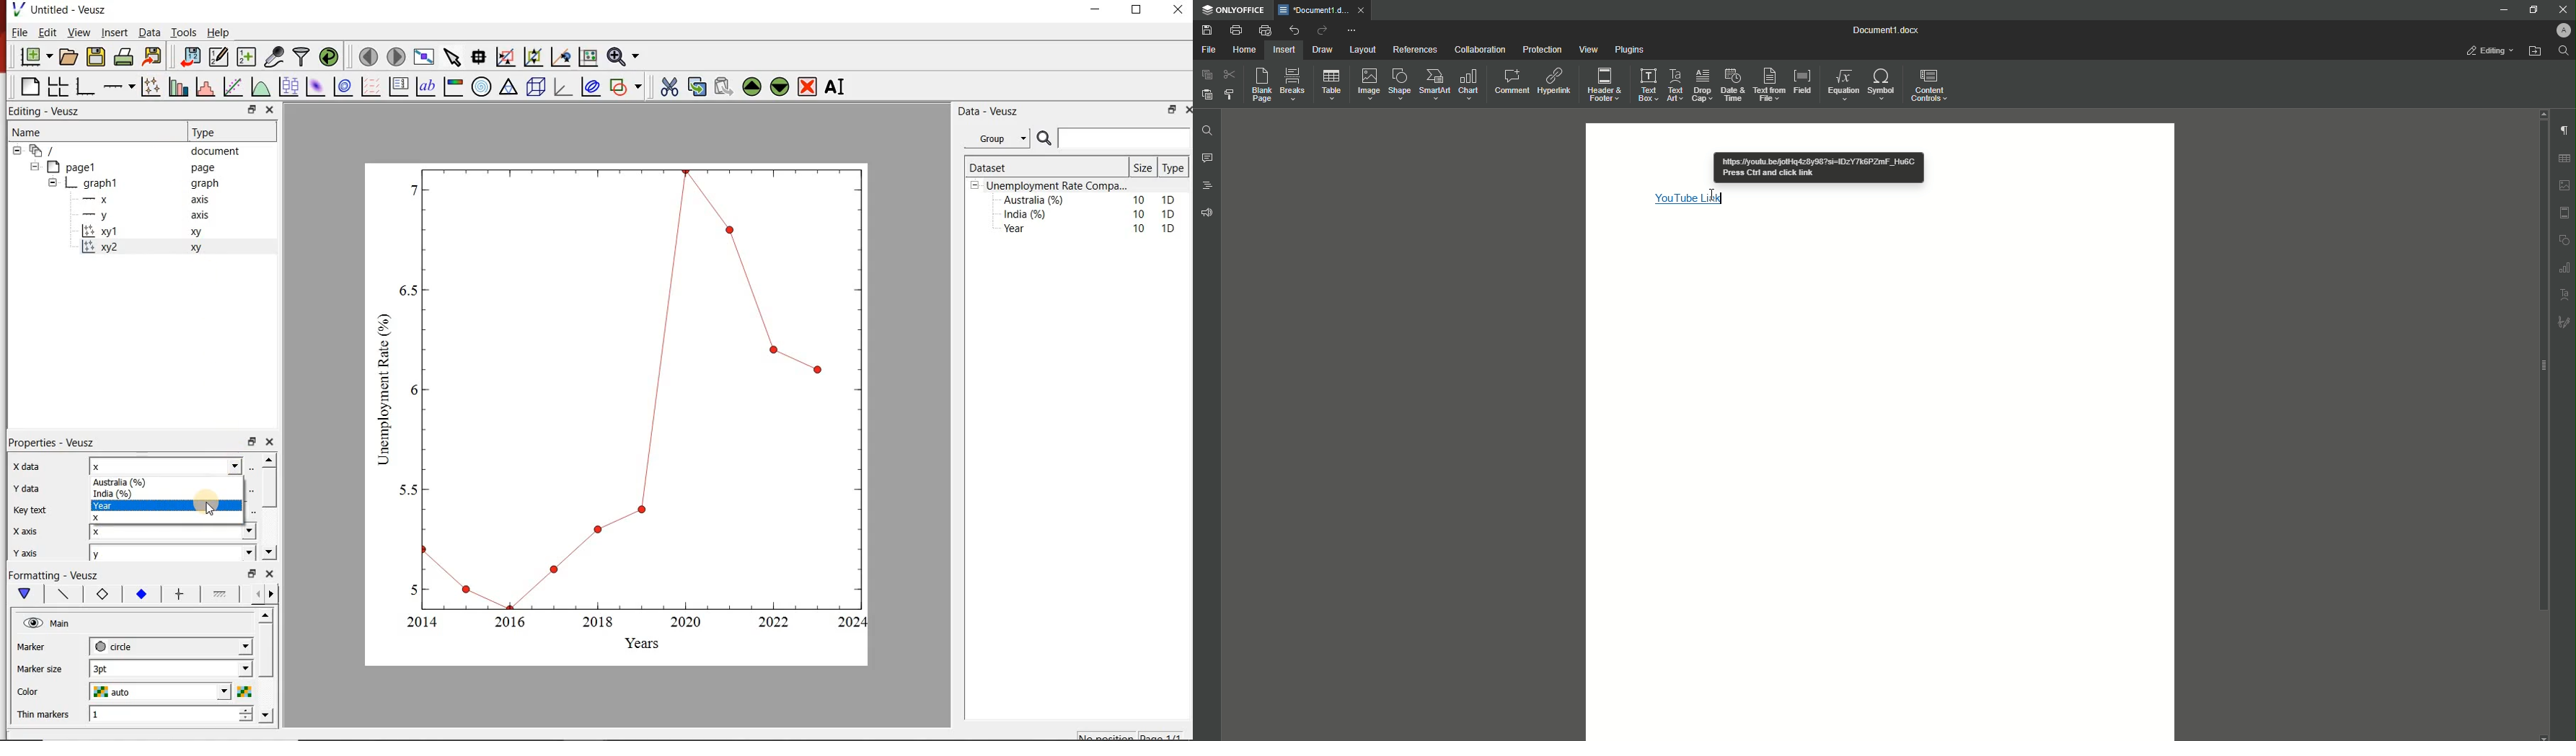 Image resolution: width=2576 pixels, height=756 pixels. Describe the element at coordinates (2566, 321) in the screenshot. I see `Signature settings` at that location.